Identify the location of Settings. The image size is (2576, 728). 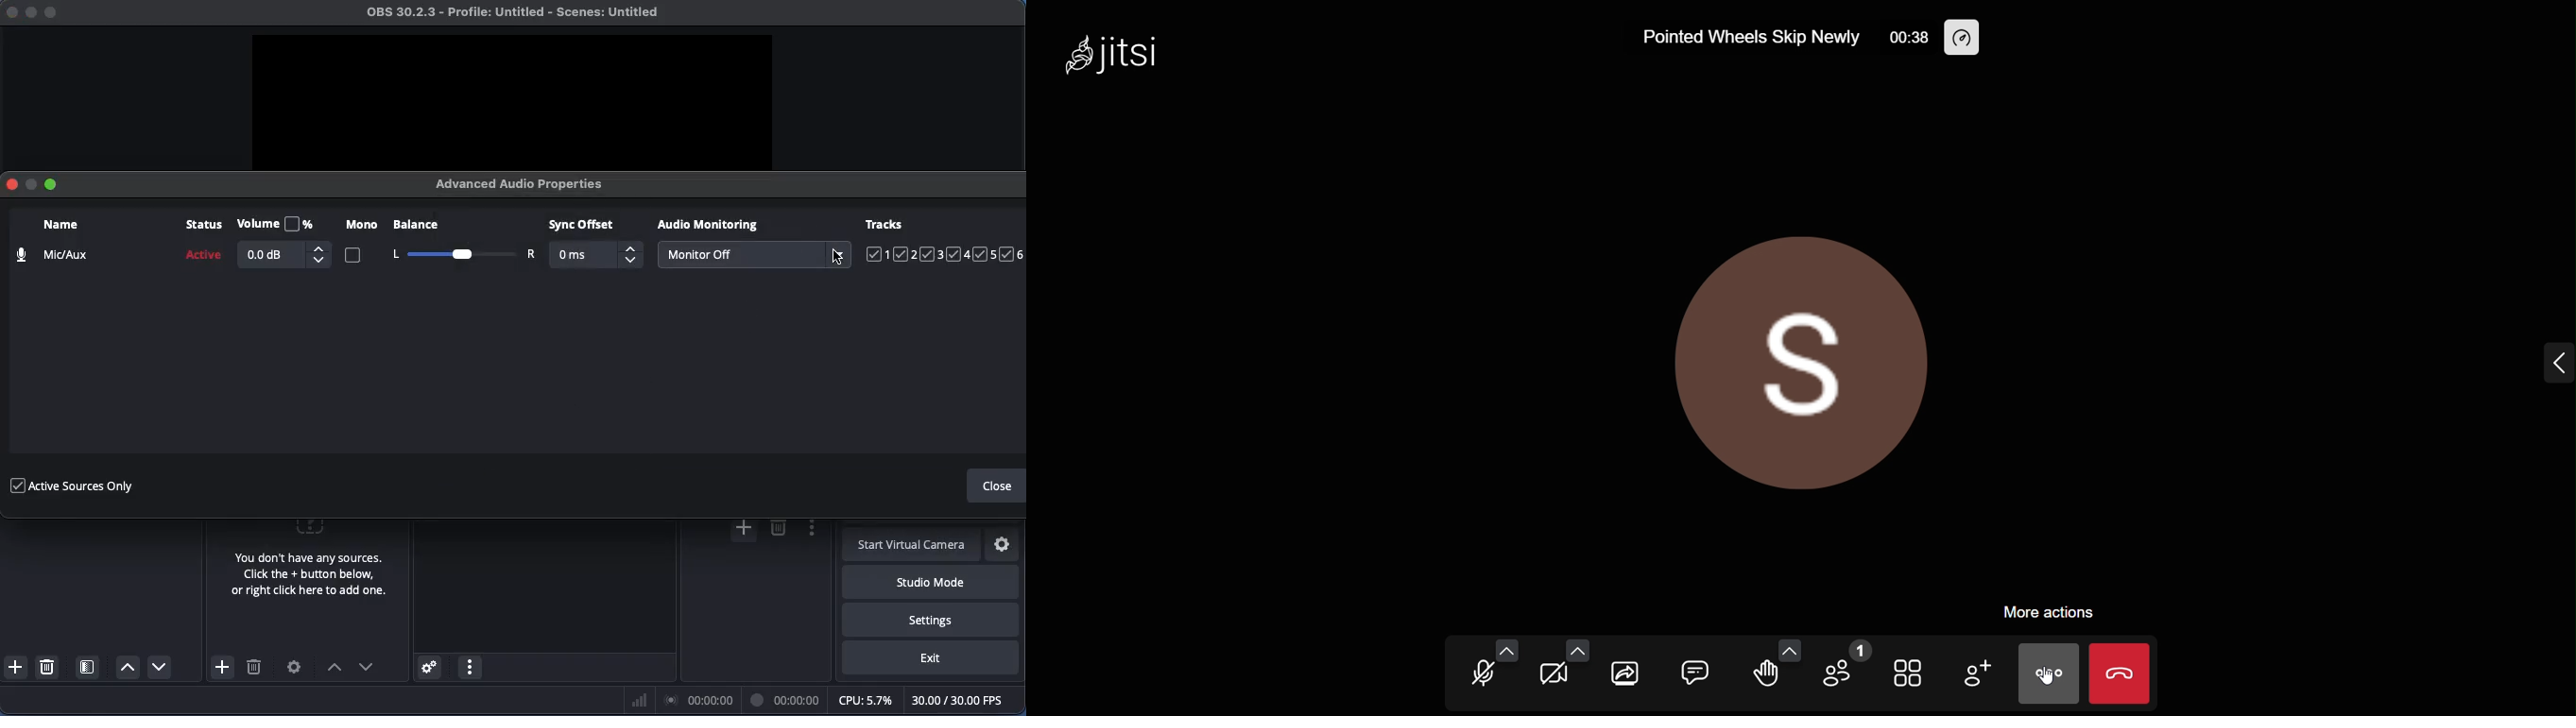
(931, 619).